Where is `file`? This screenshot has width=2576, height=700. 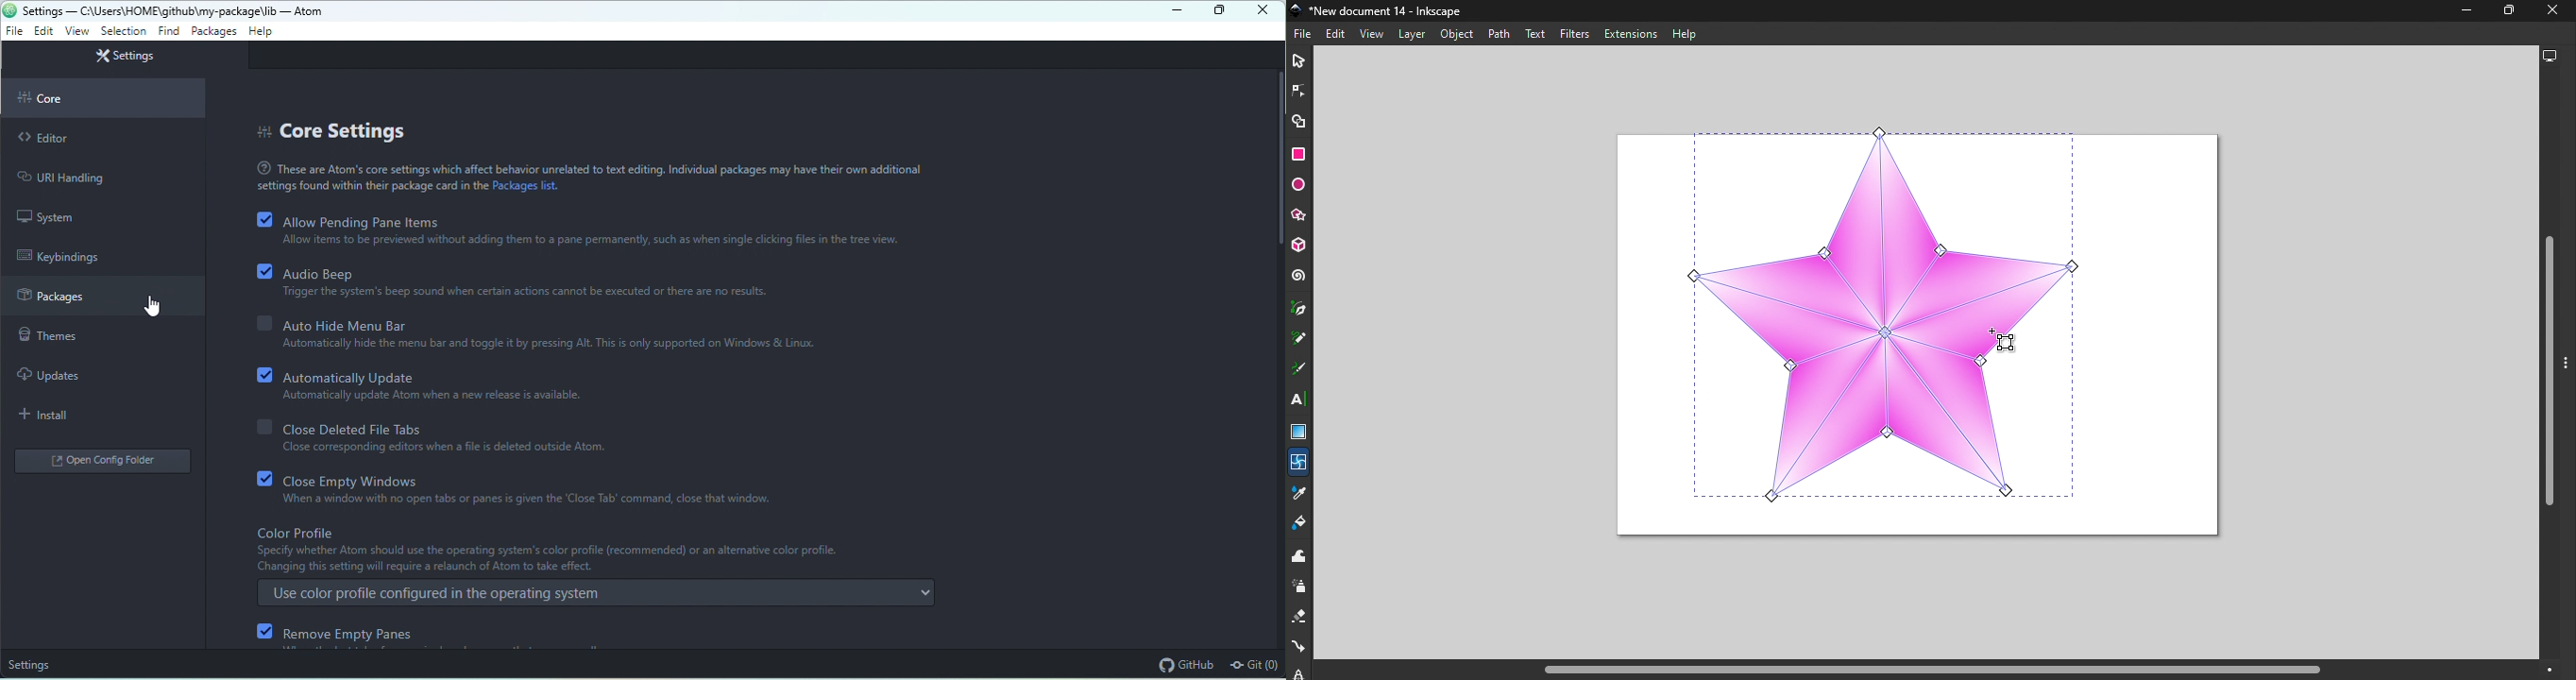
file is located at coordinates (14, 32).